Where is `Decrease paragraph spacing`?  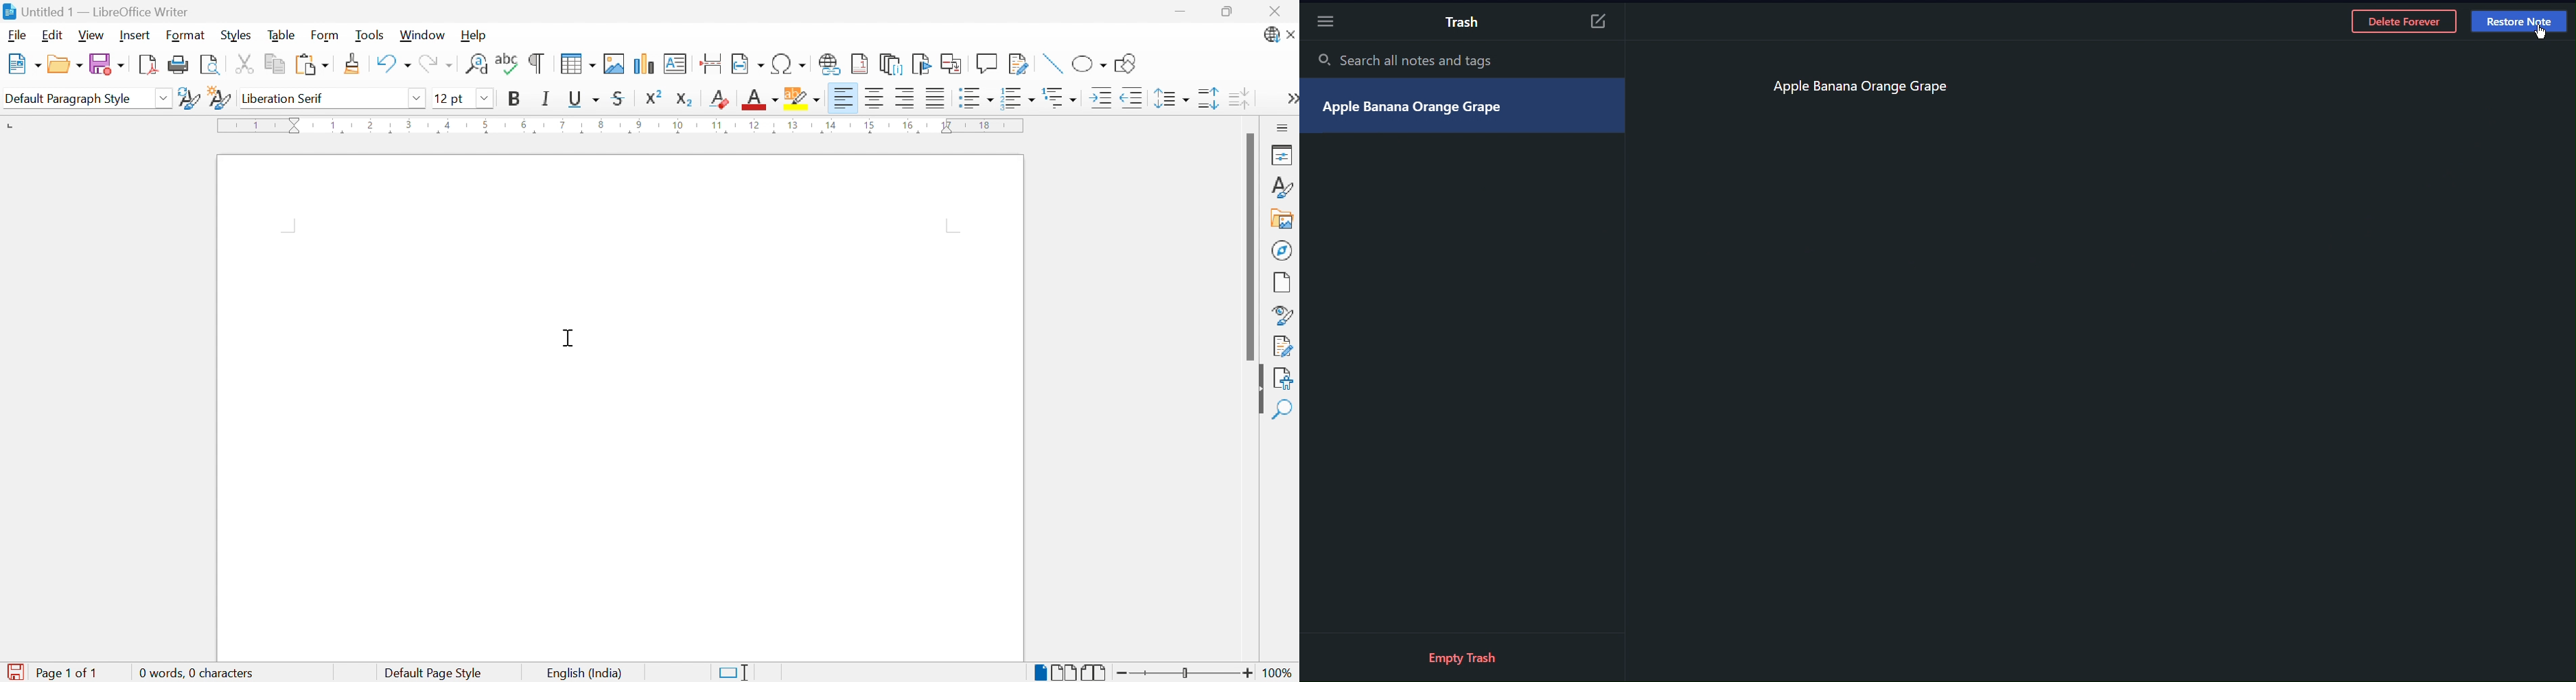 Decrease paragraph spacing is located at coordinates (1238, 97).